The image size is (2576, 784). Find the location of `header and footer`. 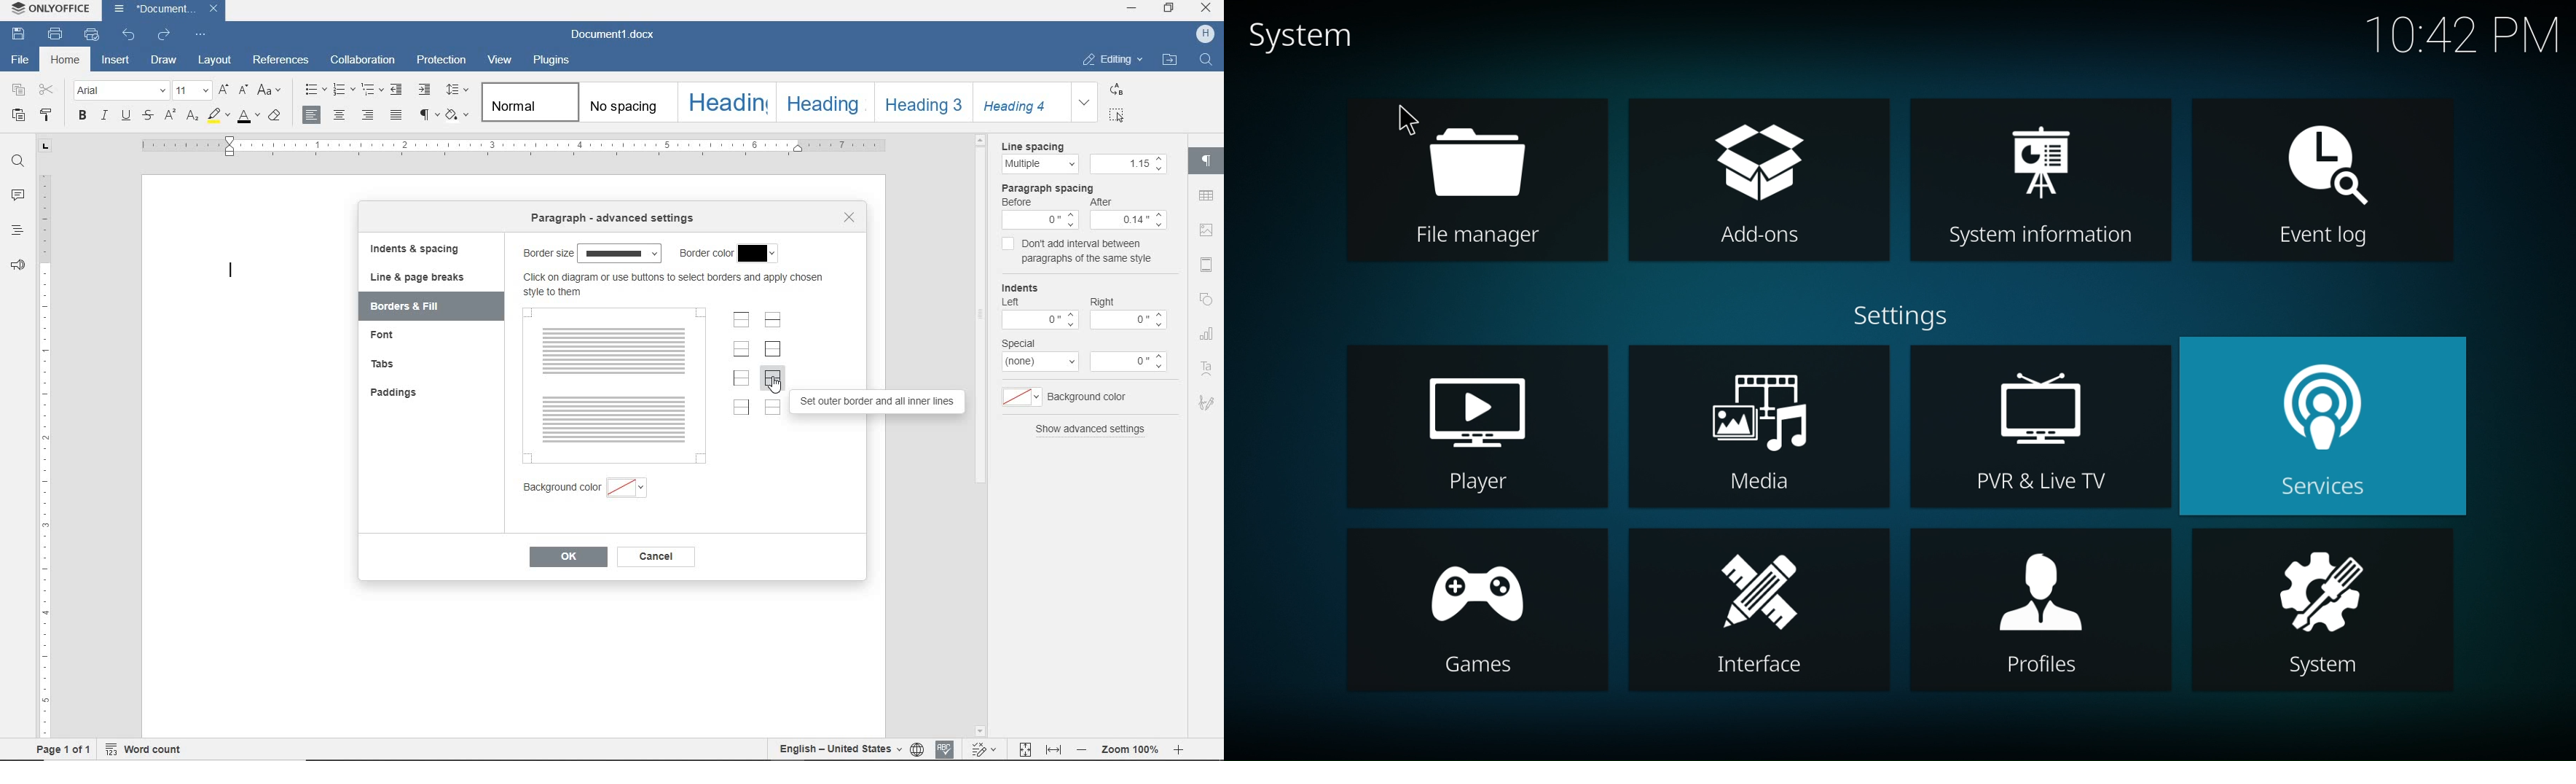

header and footer is located at coordinates (1208, 266).